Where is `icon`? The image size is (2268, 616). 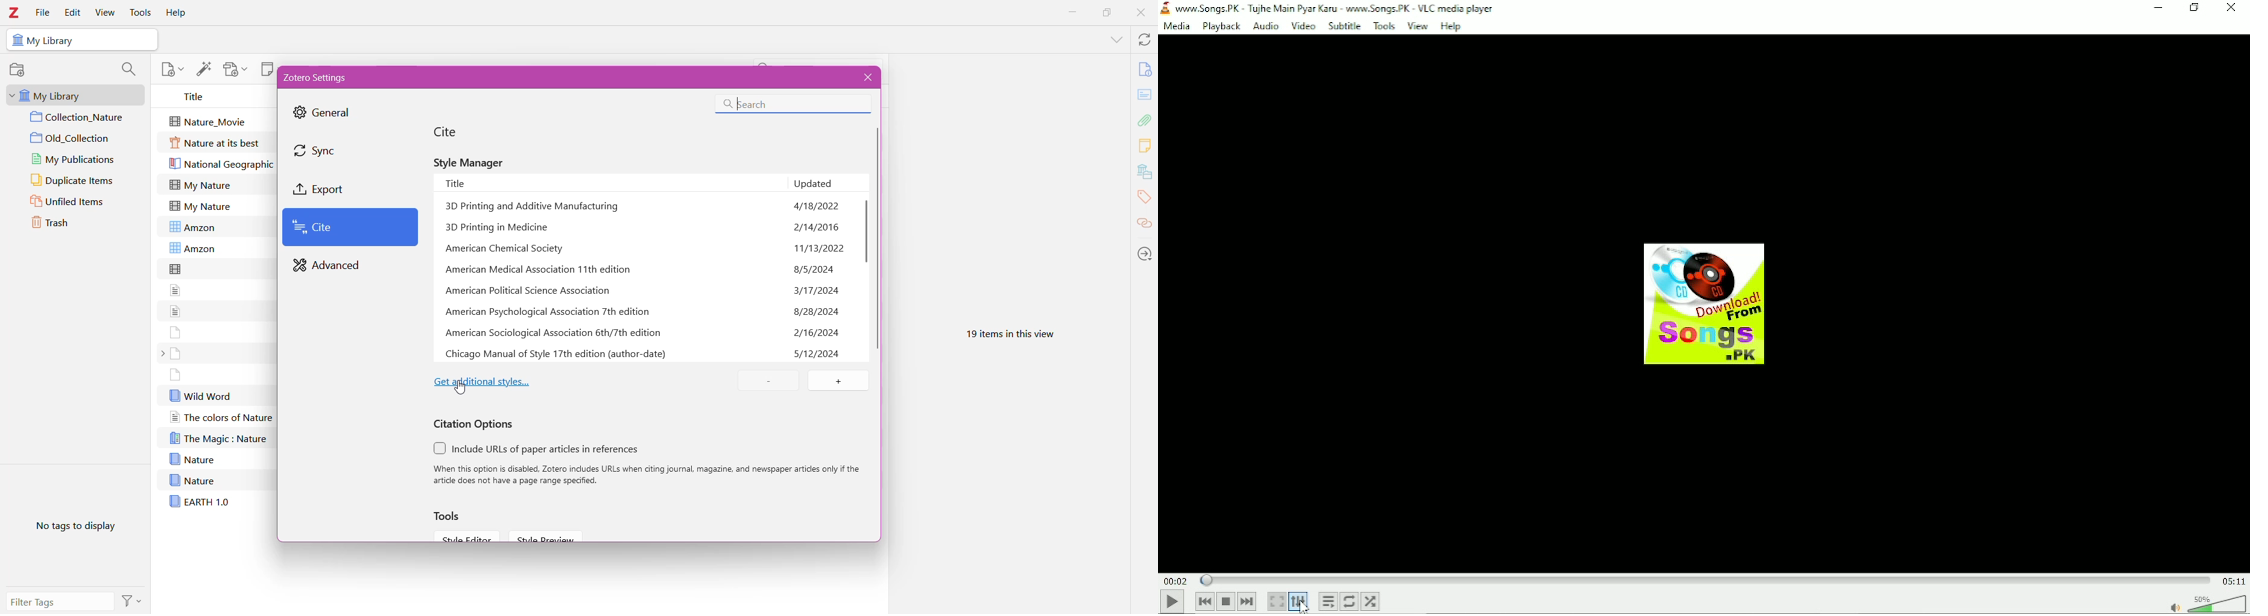
icon is located at coordinates (16, 40).